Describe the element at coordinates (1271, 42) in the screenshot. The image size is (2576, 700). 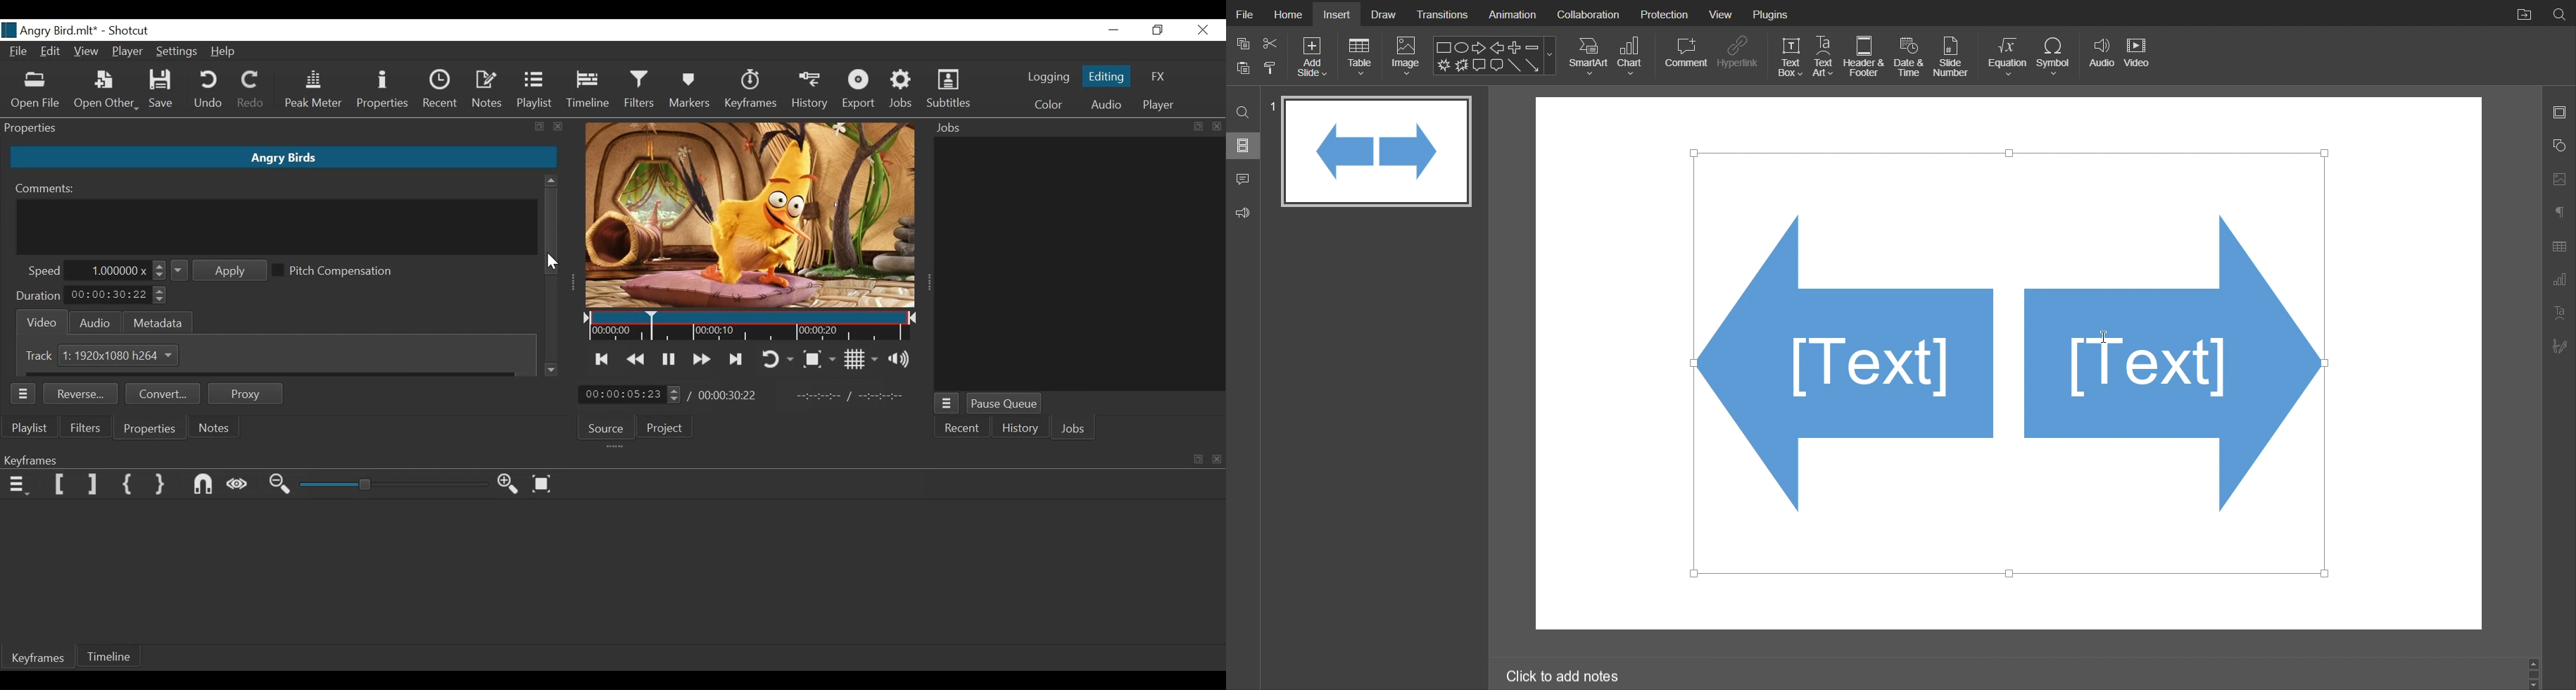
I see `cut` at that location.